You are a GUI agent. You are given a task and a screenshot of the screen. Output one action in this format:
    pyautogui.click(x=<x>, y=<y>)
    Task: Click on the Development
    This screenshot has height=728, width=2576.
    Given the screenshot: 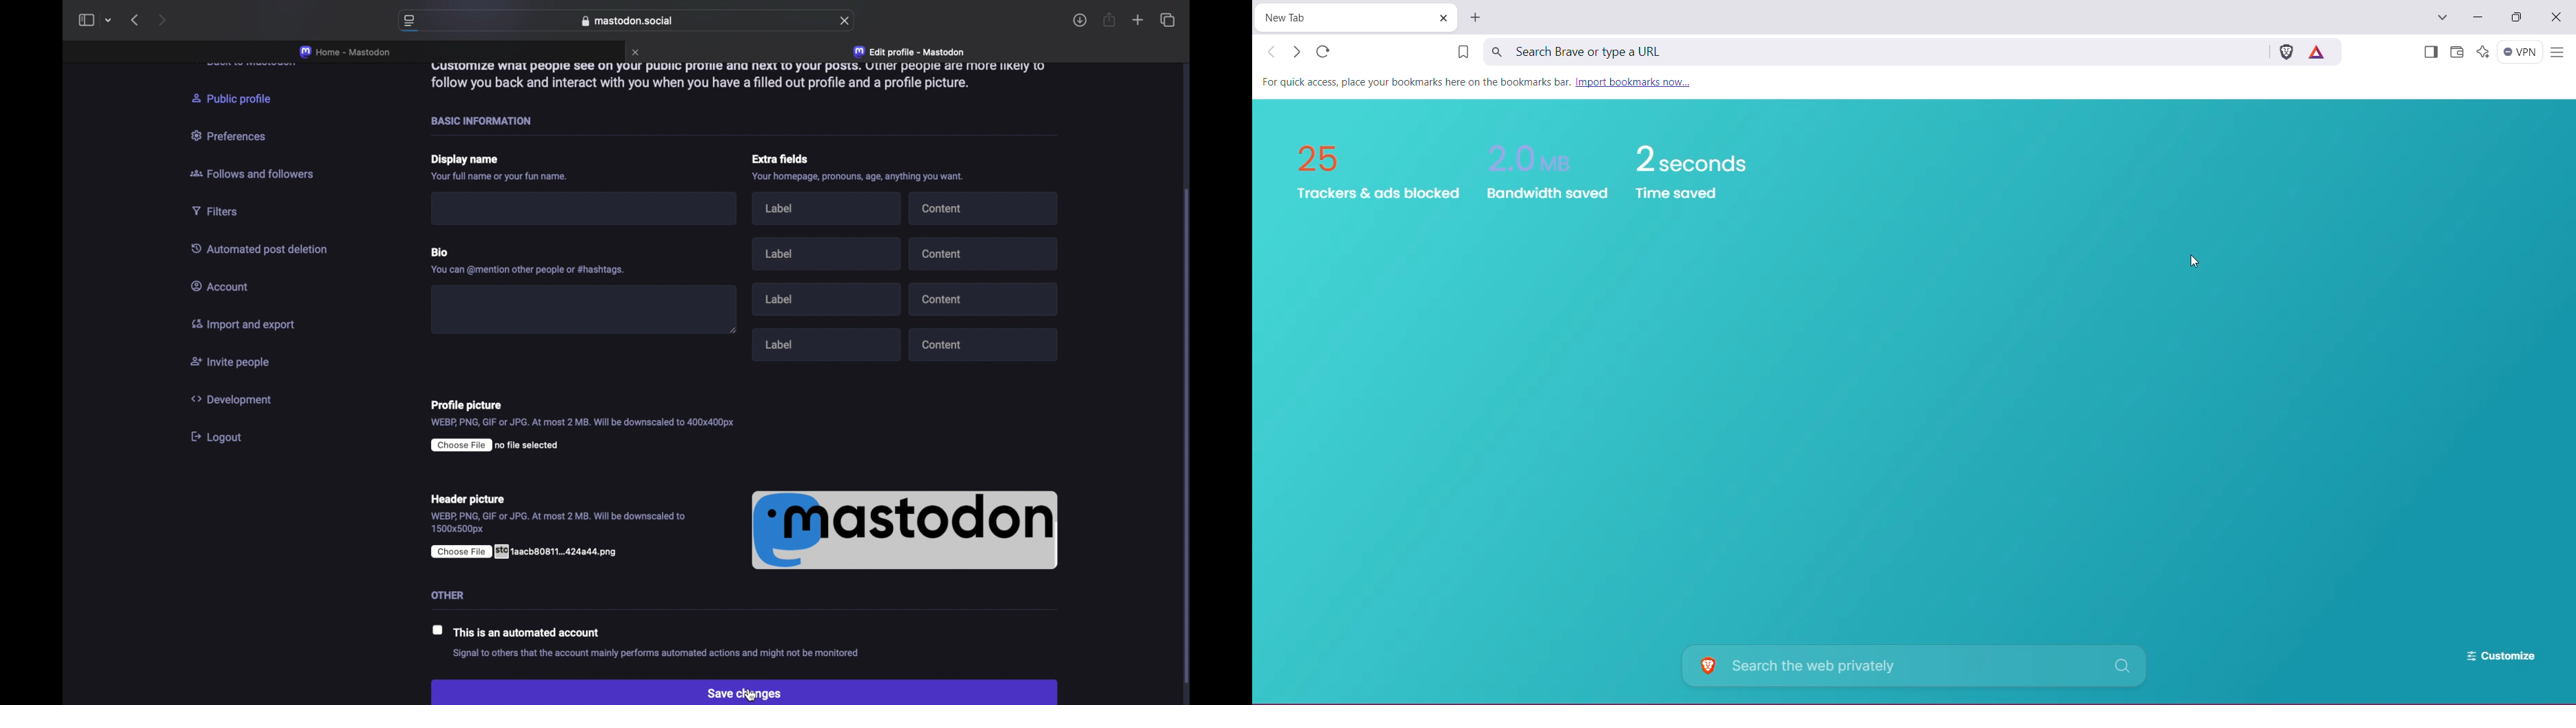 What is the action you would take?
    pyautogui.click(x=239, y=400)
    